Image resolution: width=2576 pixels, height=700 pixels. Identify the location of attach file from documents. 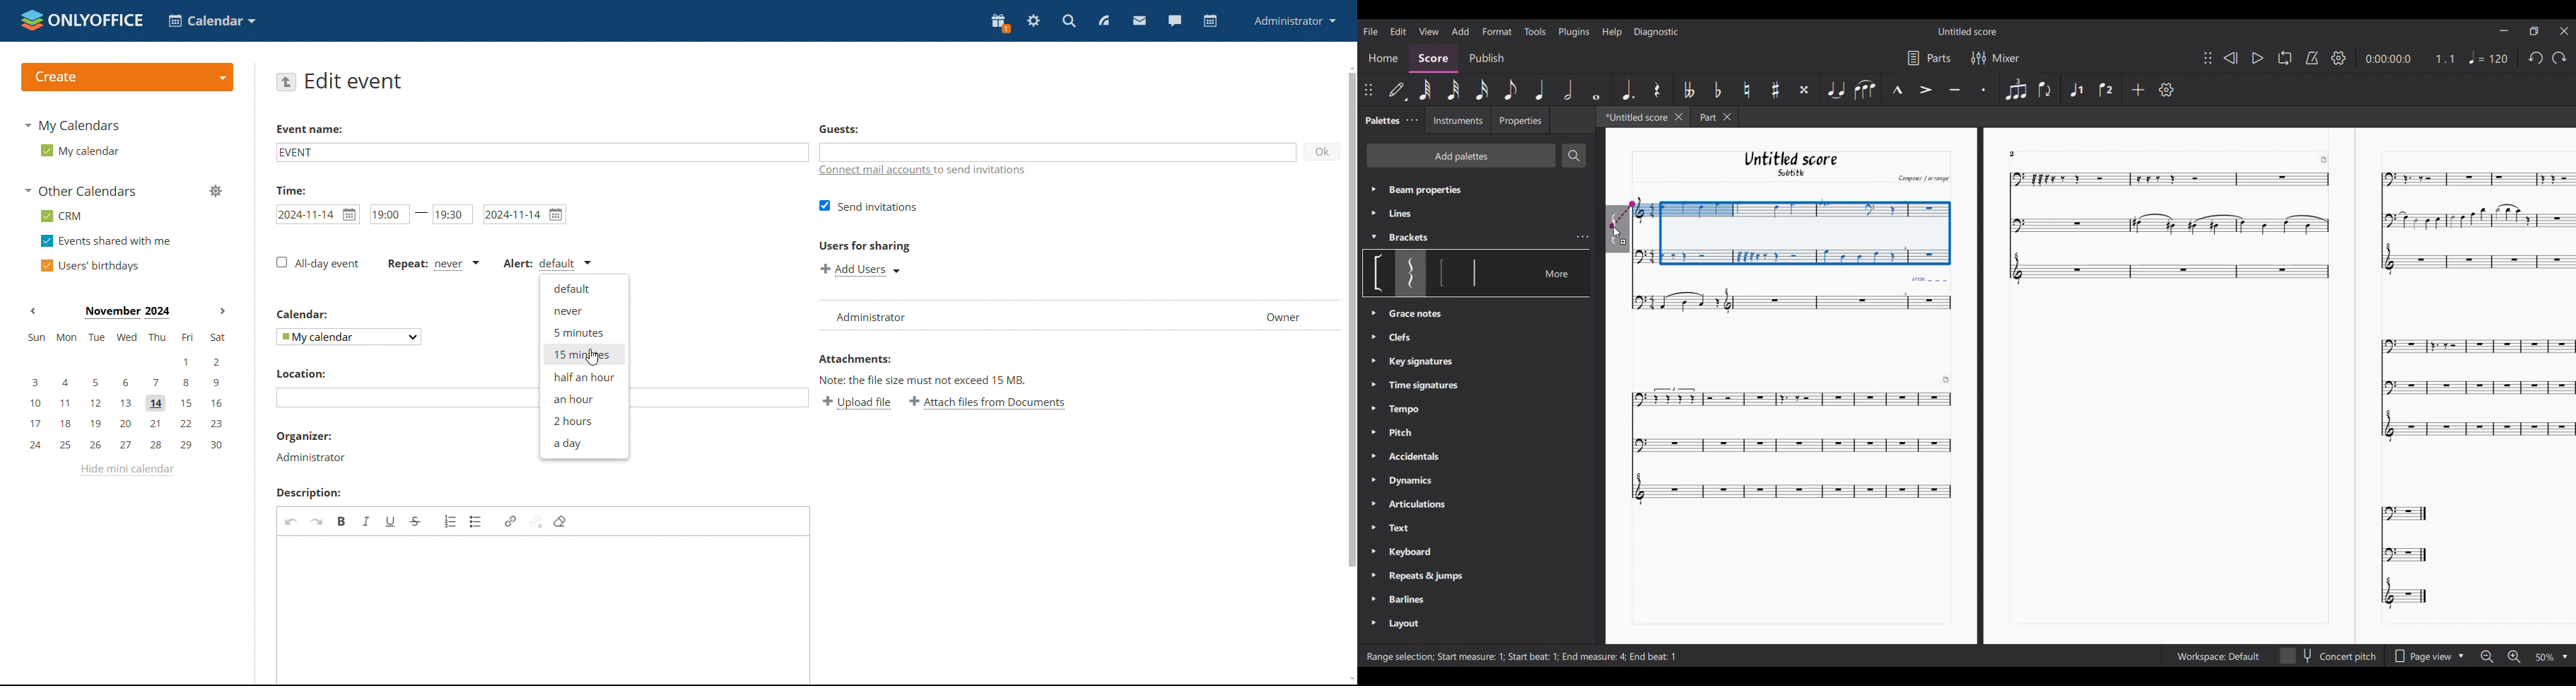
(988, 403).